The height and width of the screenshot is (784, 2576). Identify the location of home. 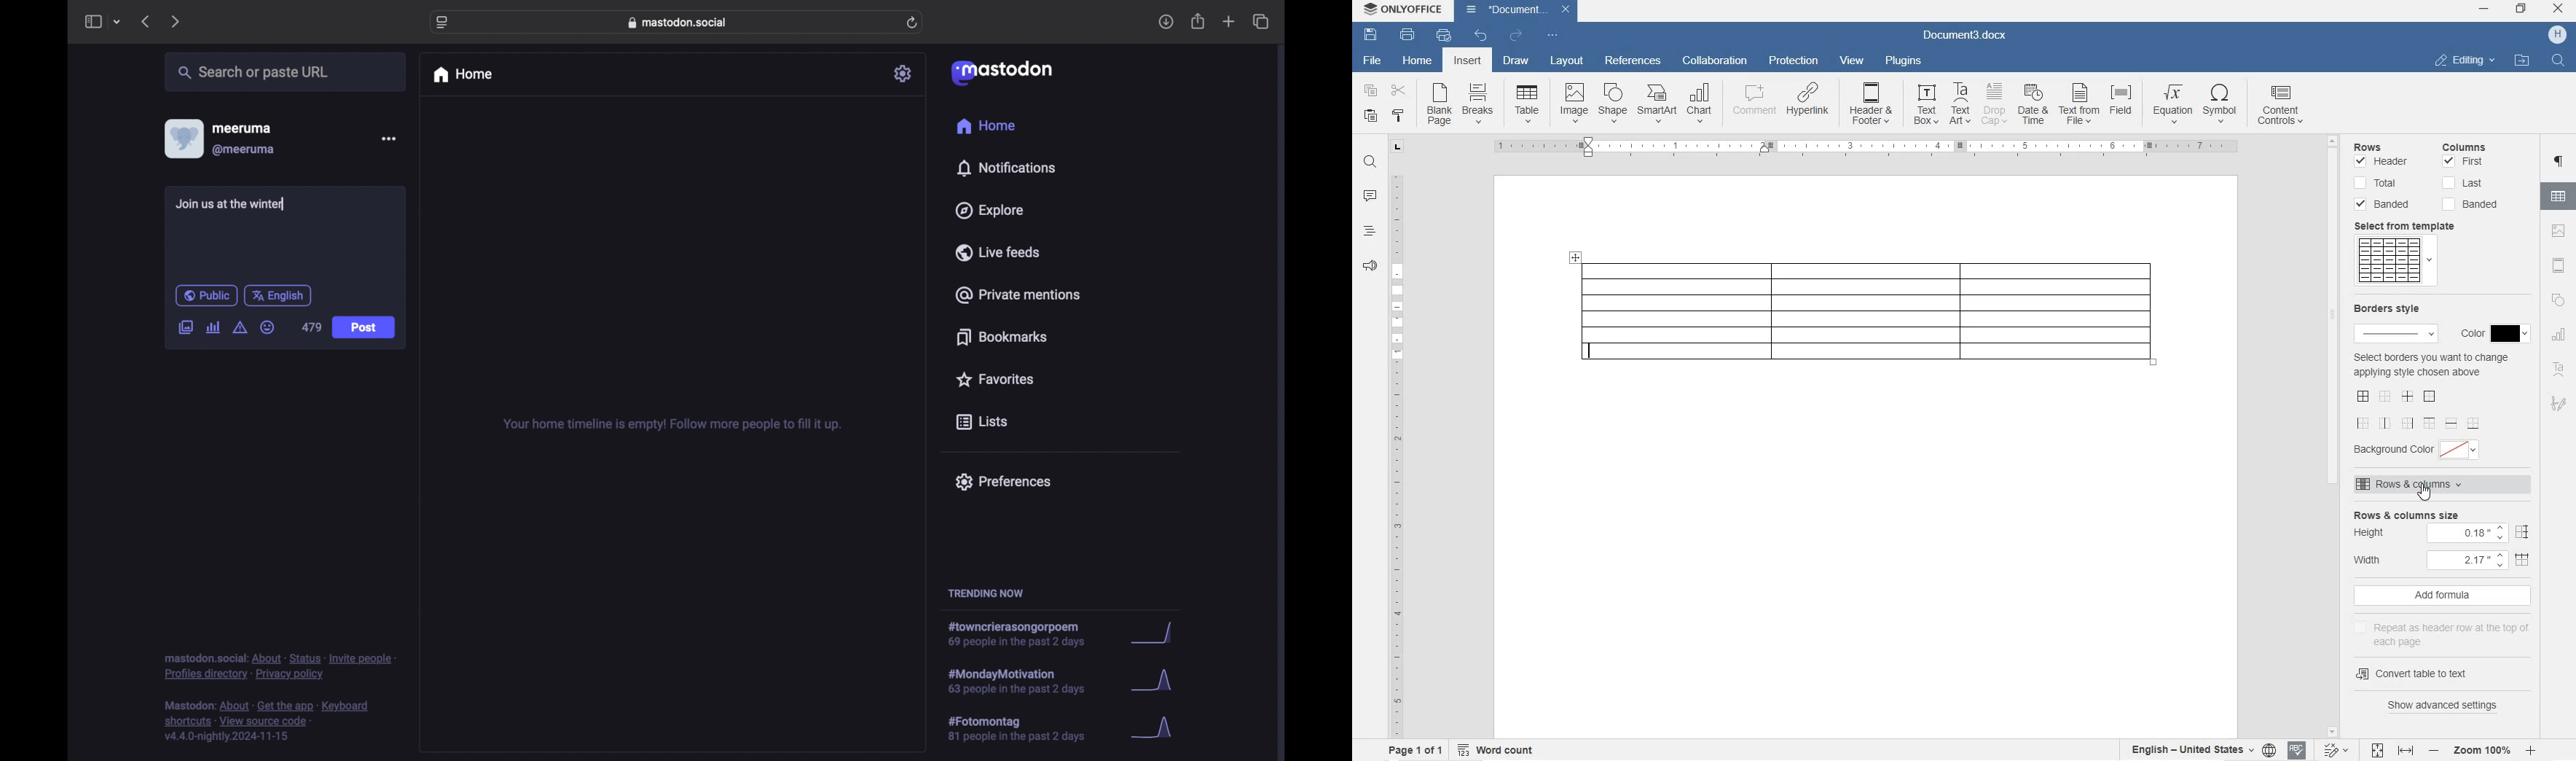
(462, 75).